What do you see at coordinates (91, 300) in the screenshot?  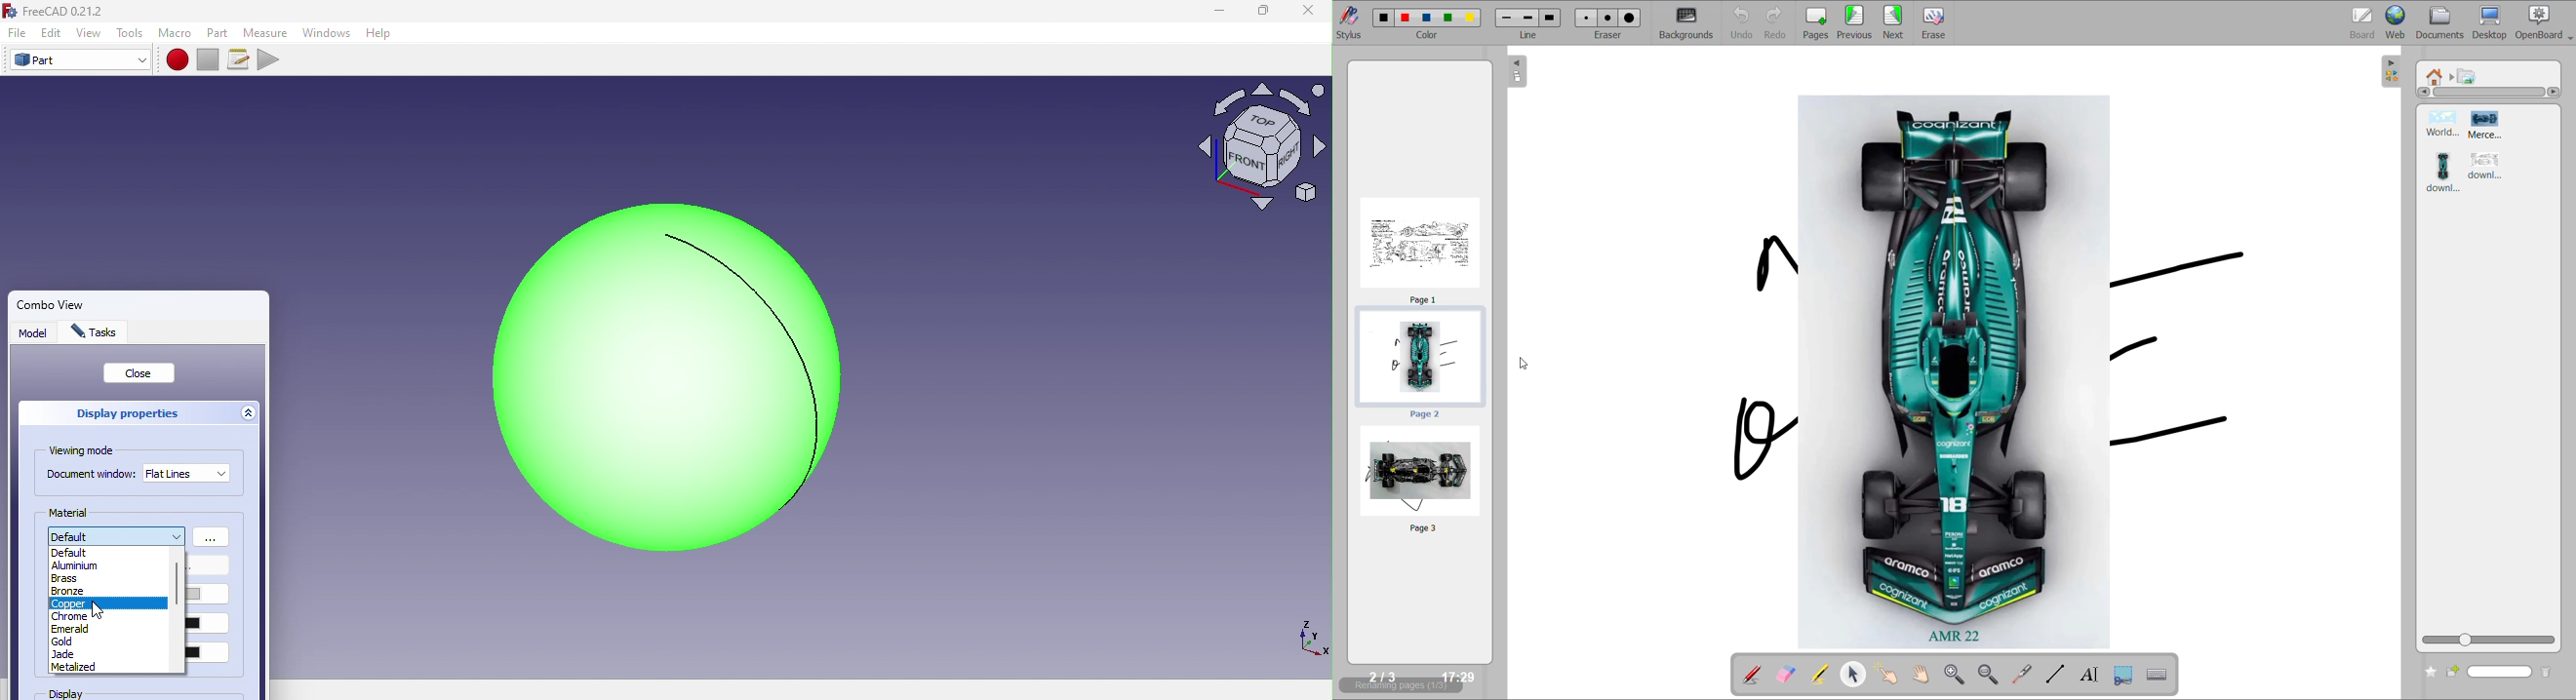 I see `Combo view` at bounding box center [91, 300].